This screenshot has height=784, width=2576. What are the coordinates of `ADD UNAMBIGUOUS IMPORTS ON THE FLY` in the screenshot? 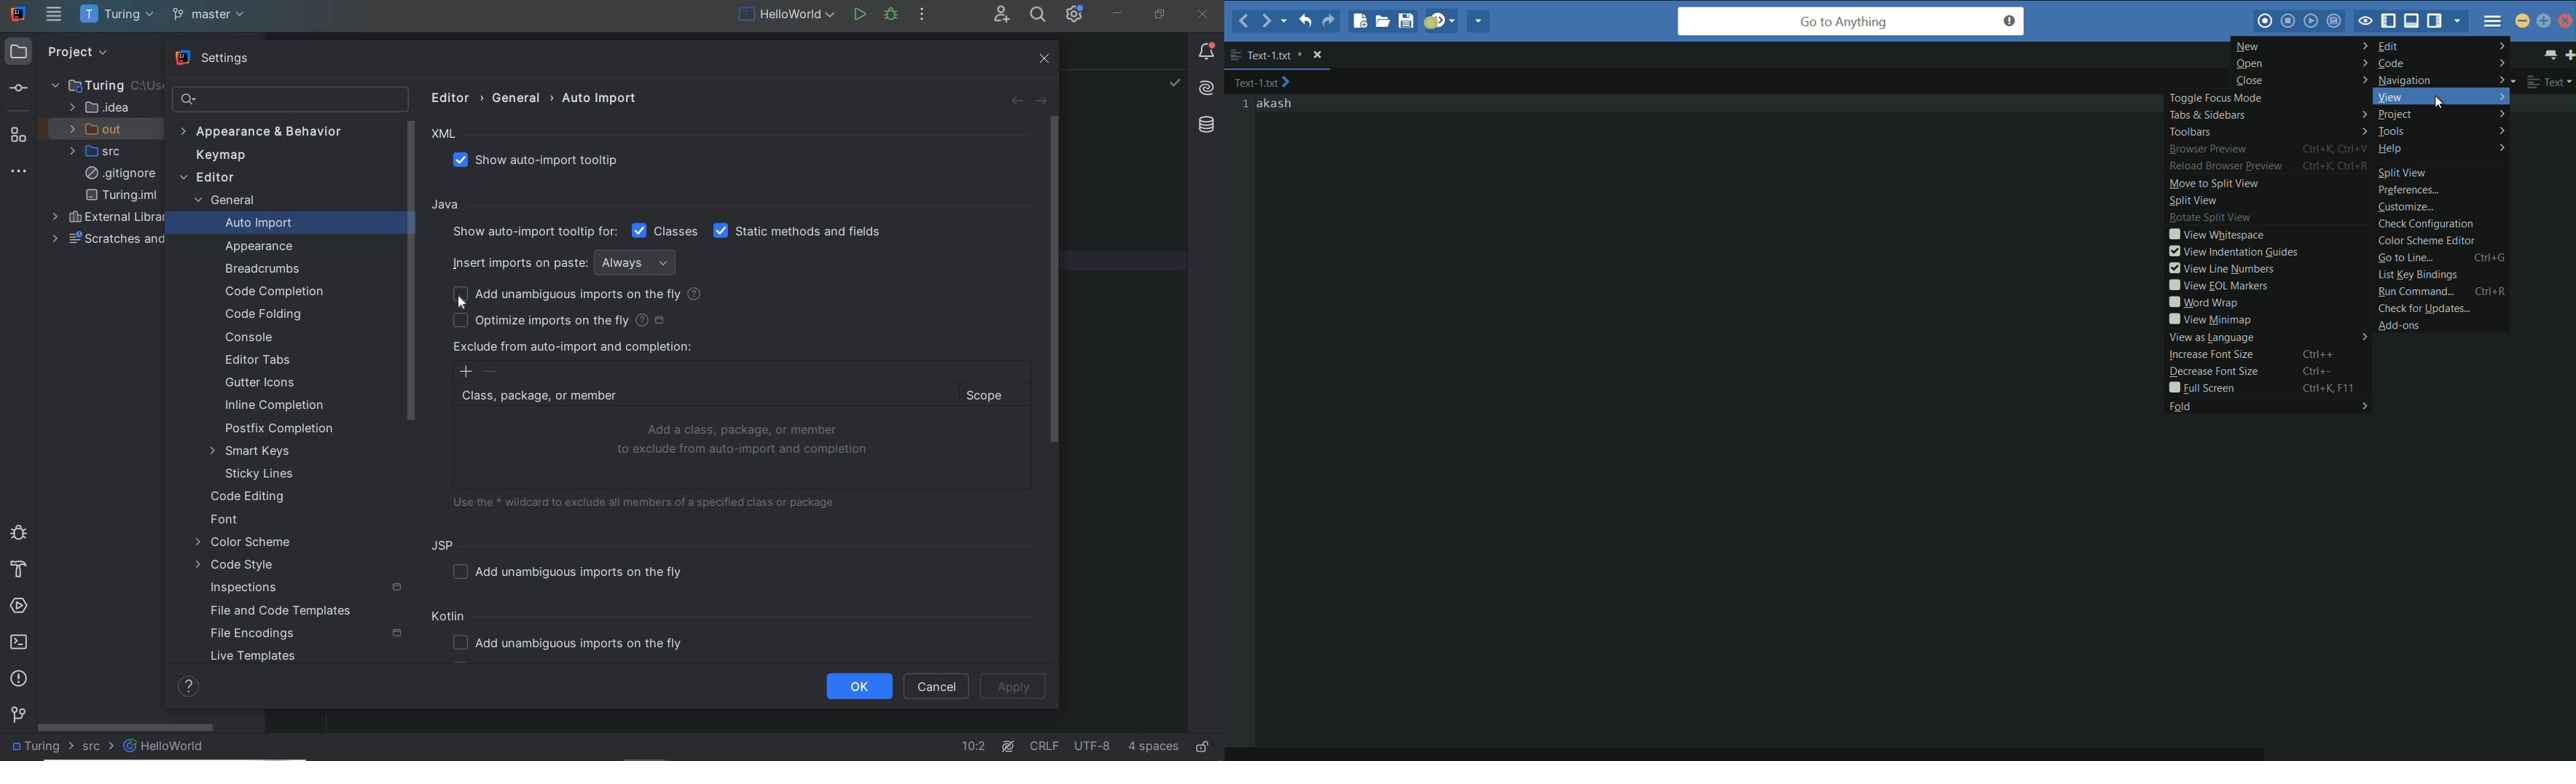 It's located at (574, 295).